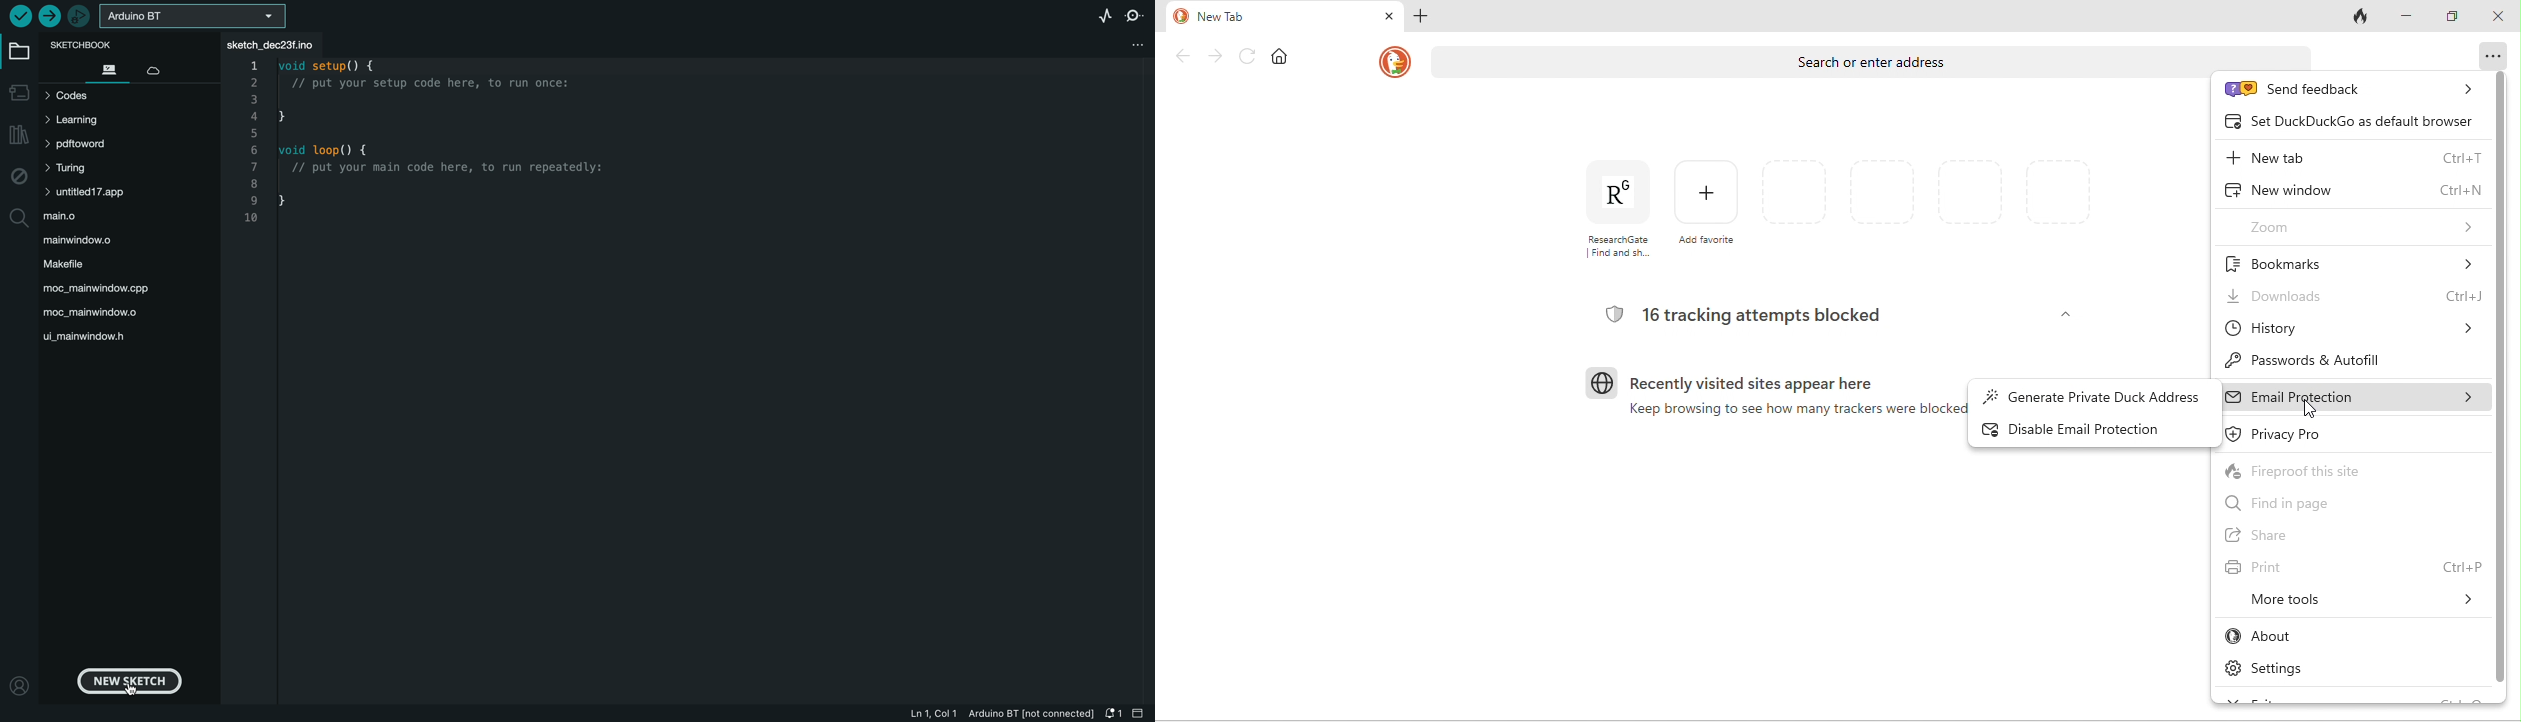  What do you see at coordinates (2351, 297) in the screenshot?
I see `downloads` at bounding box center [2351, 297].